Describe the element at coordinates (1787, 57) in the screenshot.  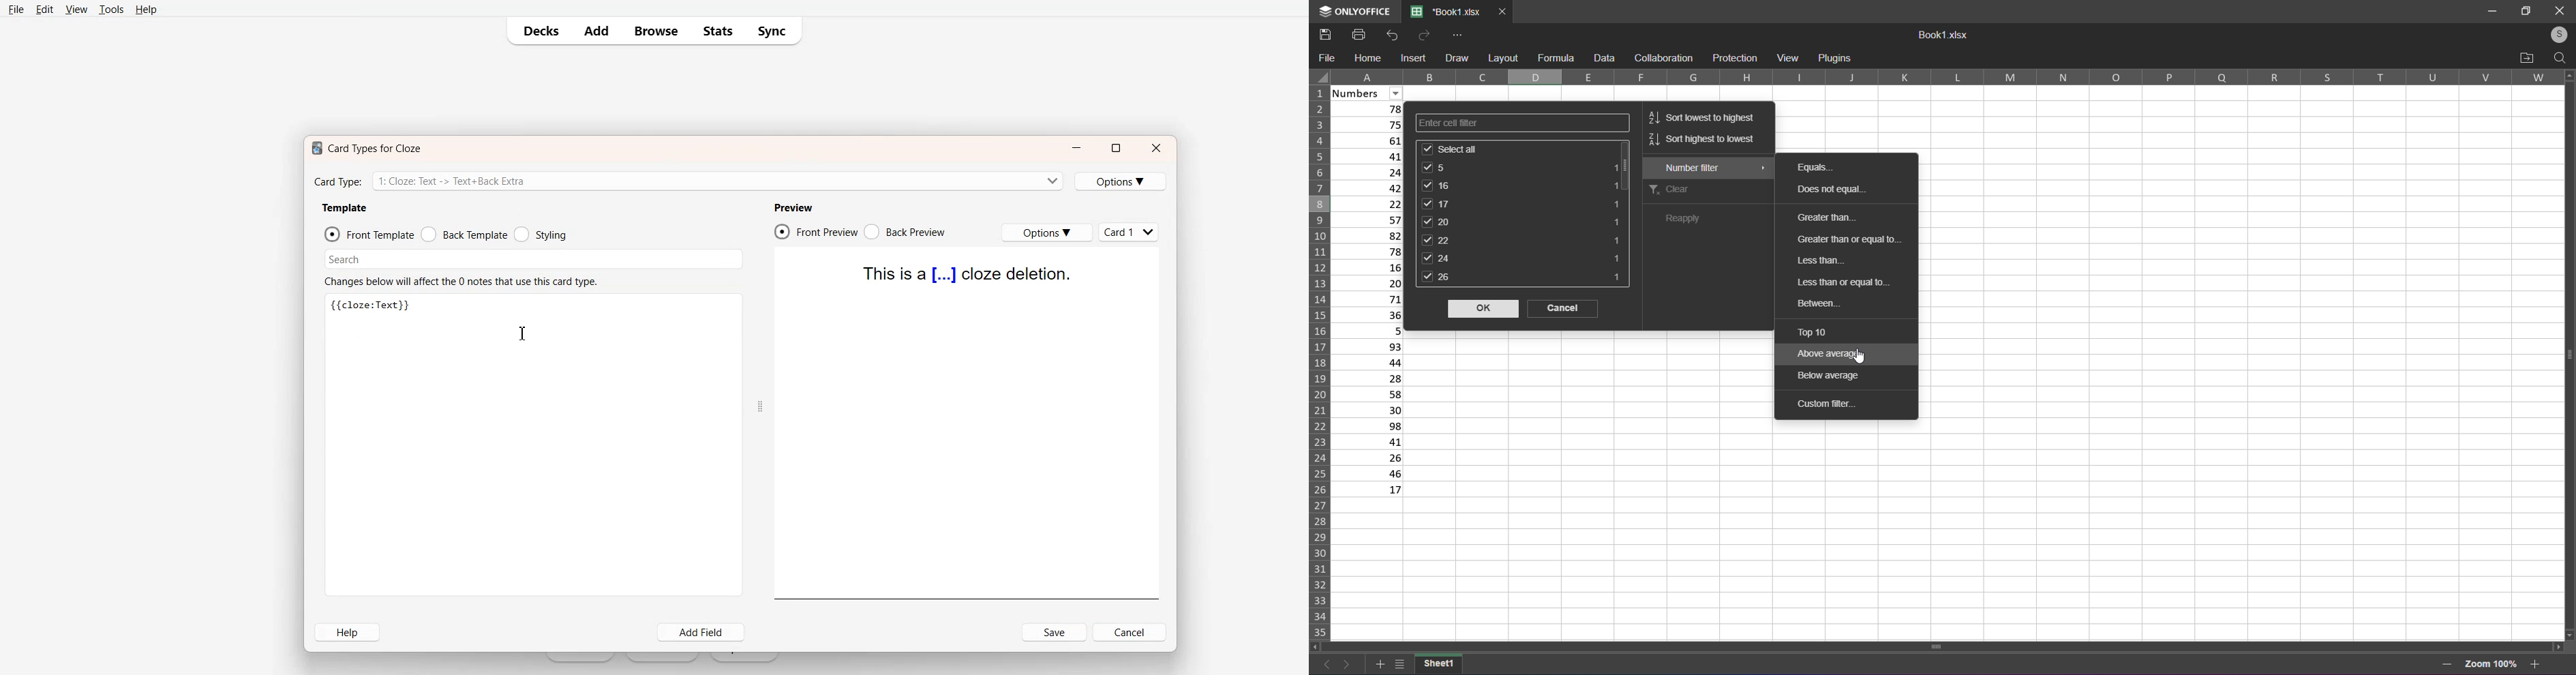
I see `view` at that location.